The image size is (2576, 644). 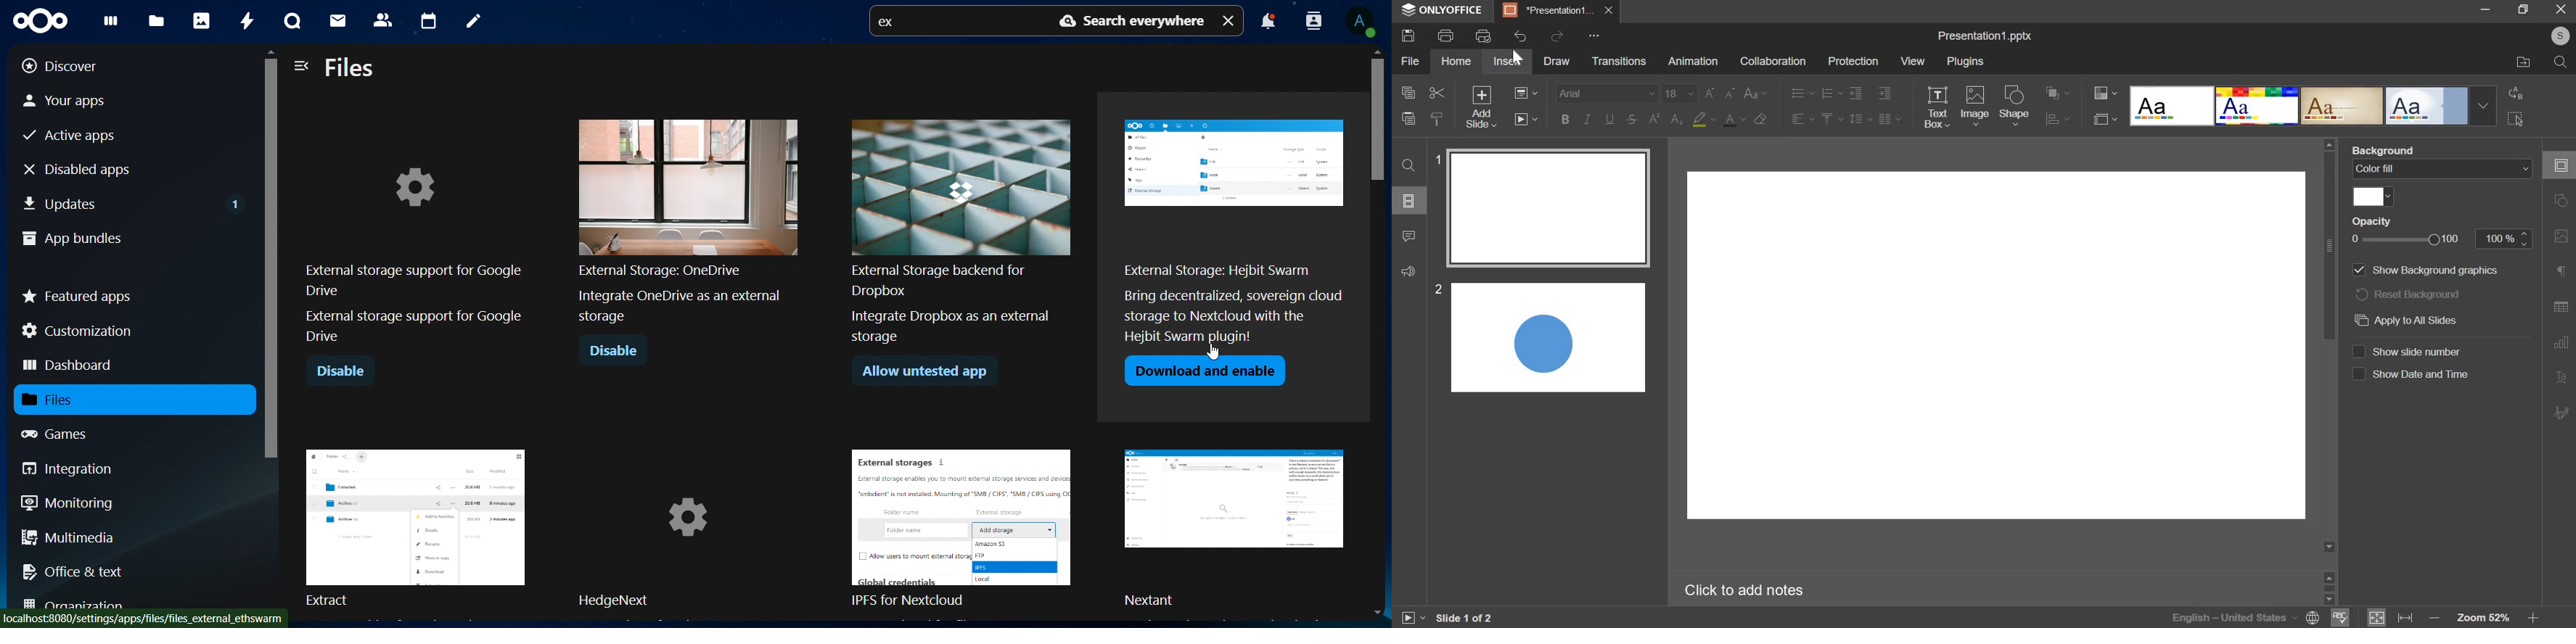 I want to click on photos, so click(x=200, y=20).